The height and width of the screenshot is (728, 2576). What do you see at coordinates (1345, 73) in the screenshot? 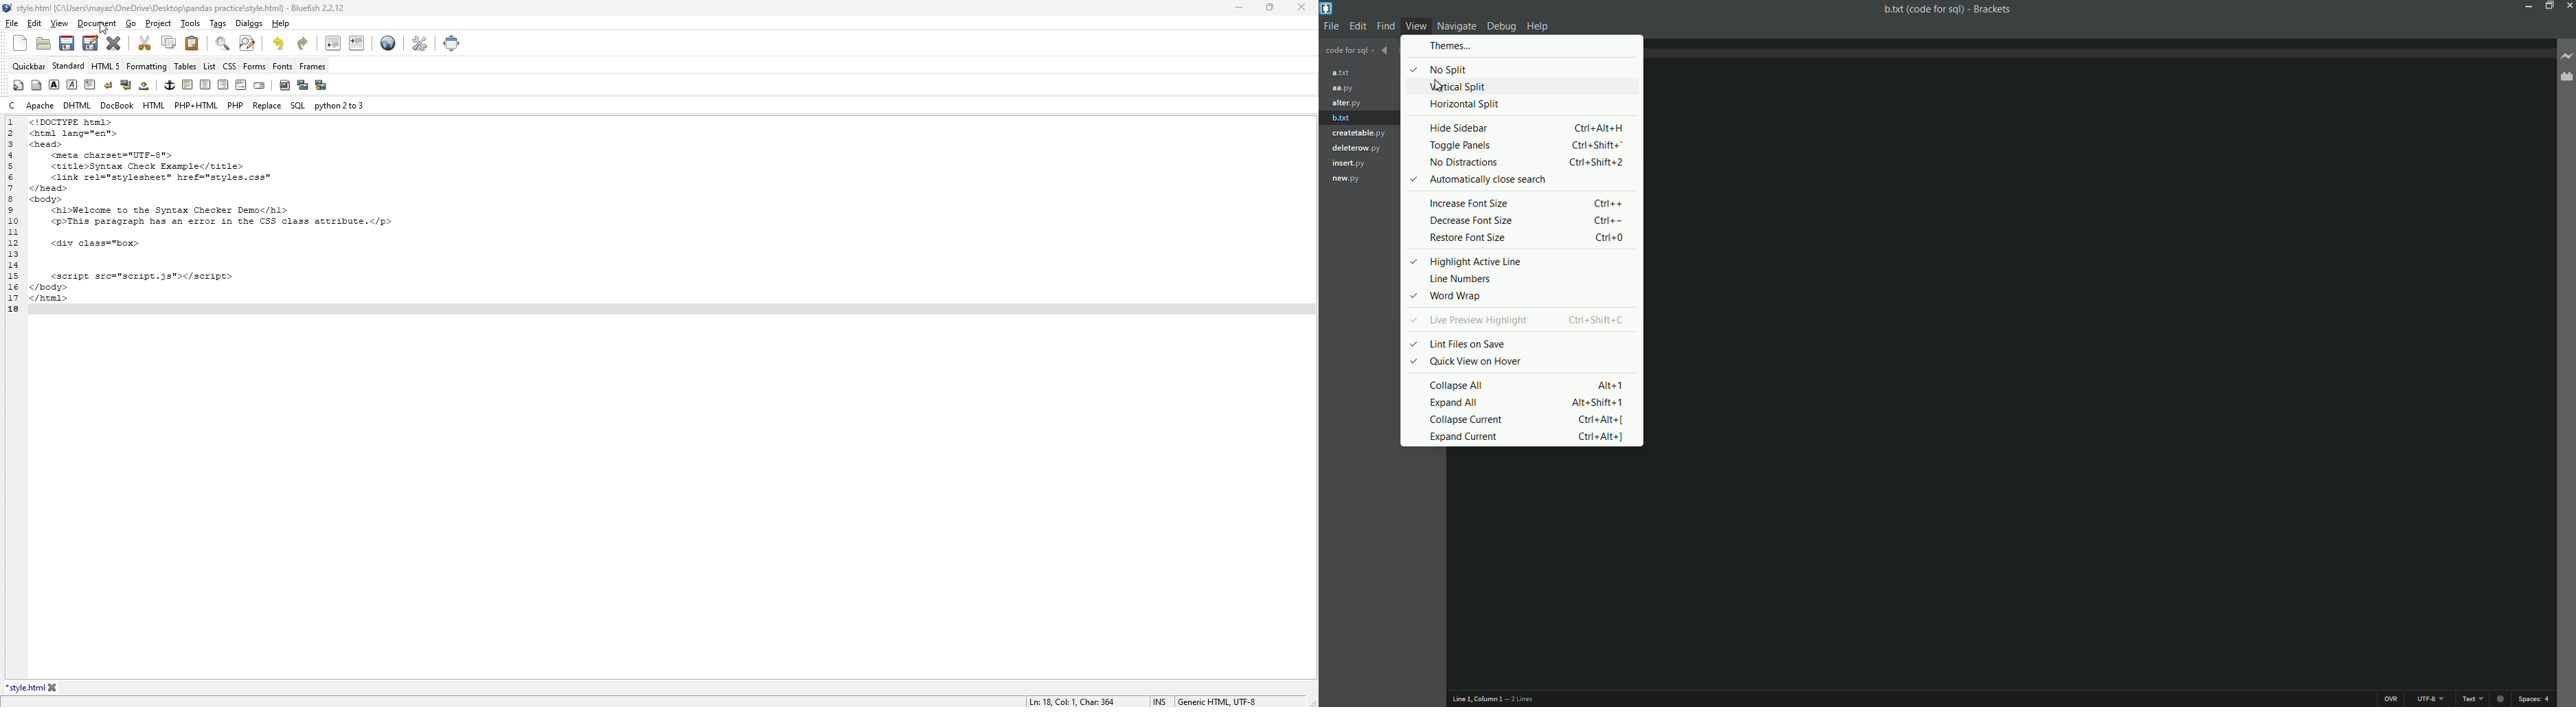
I see `a.txt` at bounding box center [1345, 73].